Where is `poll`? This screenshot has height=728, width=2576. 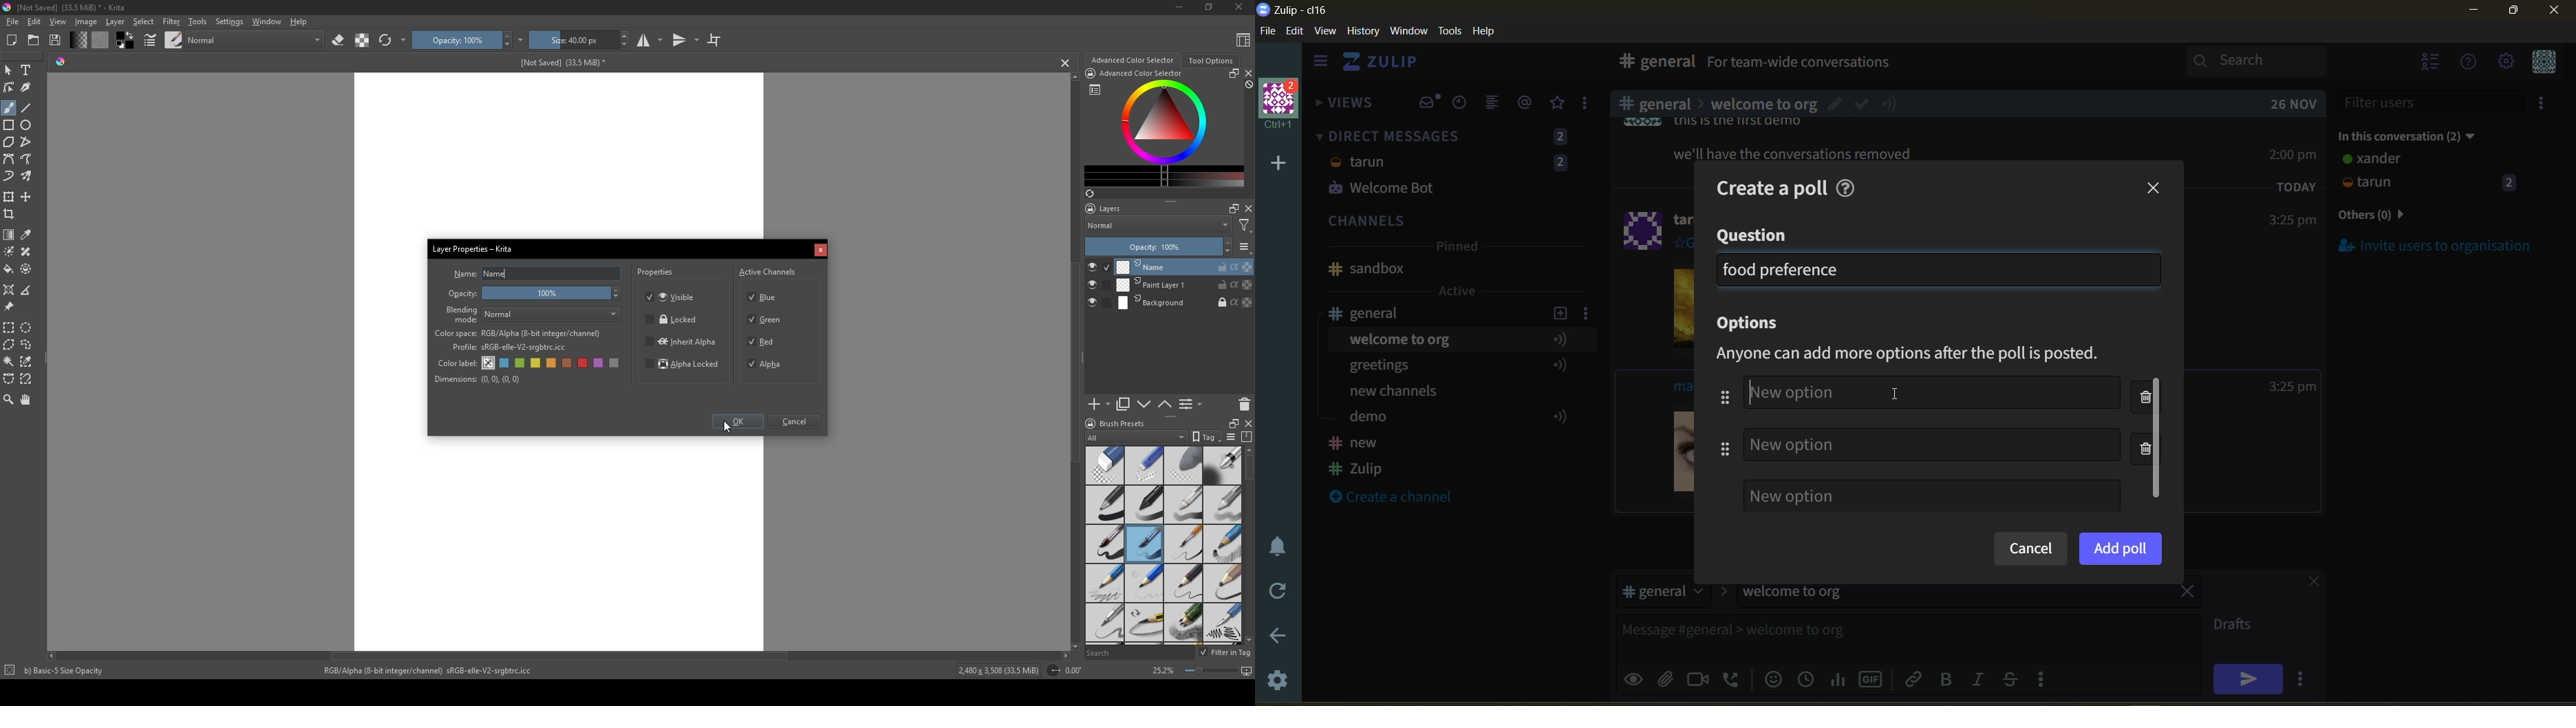
poll is located at coordinates (1839, 678).